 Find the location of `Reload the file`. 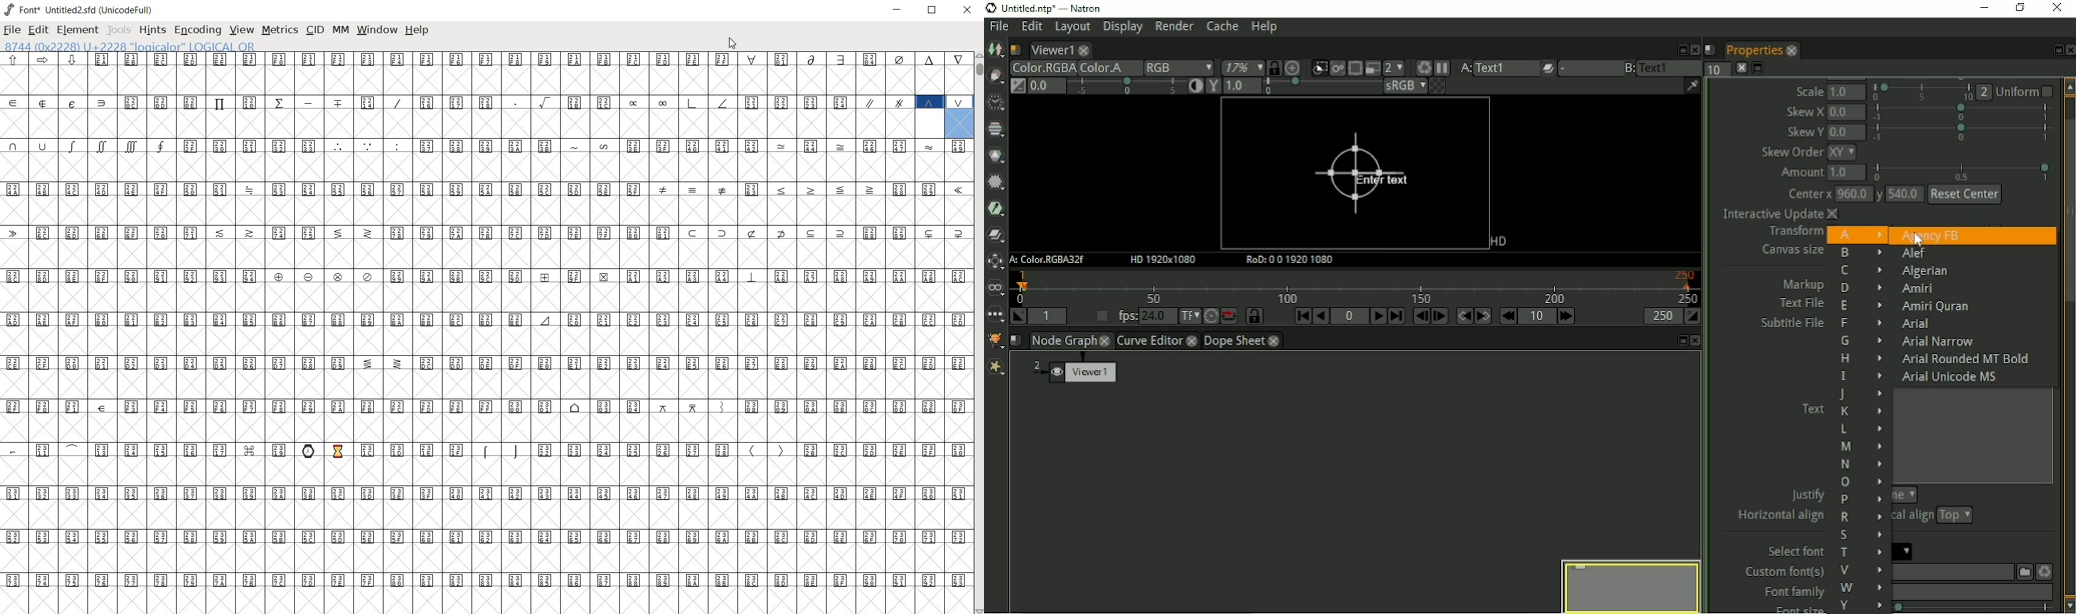

Reload the file is located at coordinates (2044, 570).